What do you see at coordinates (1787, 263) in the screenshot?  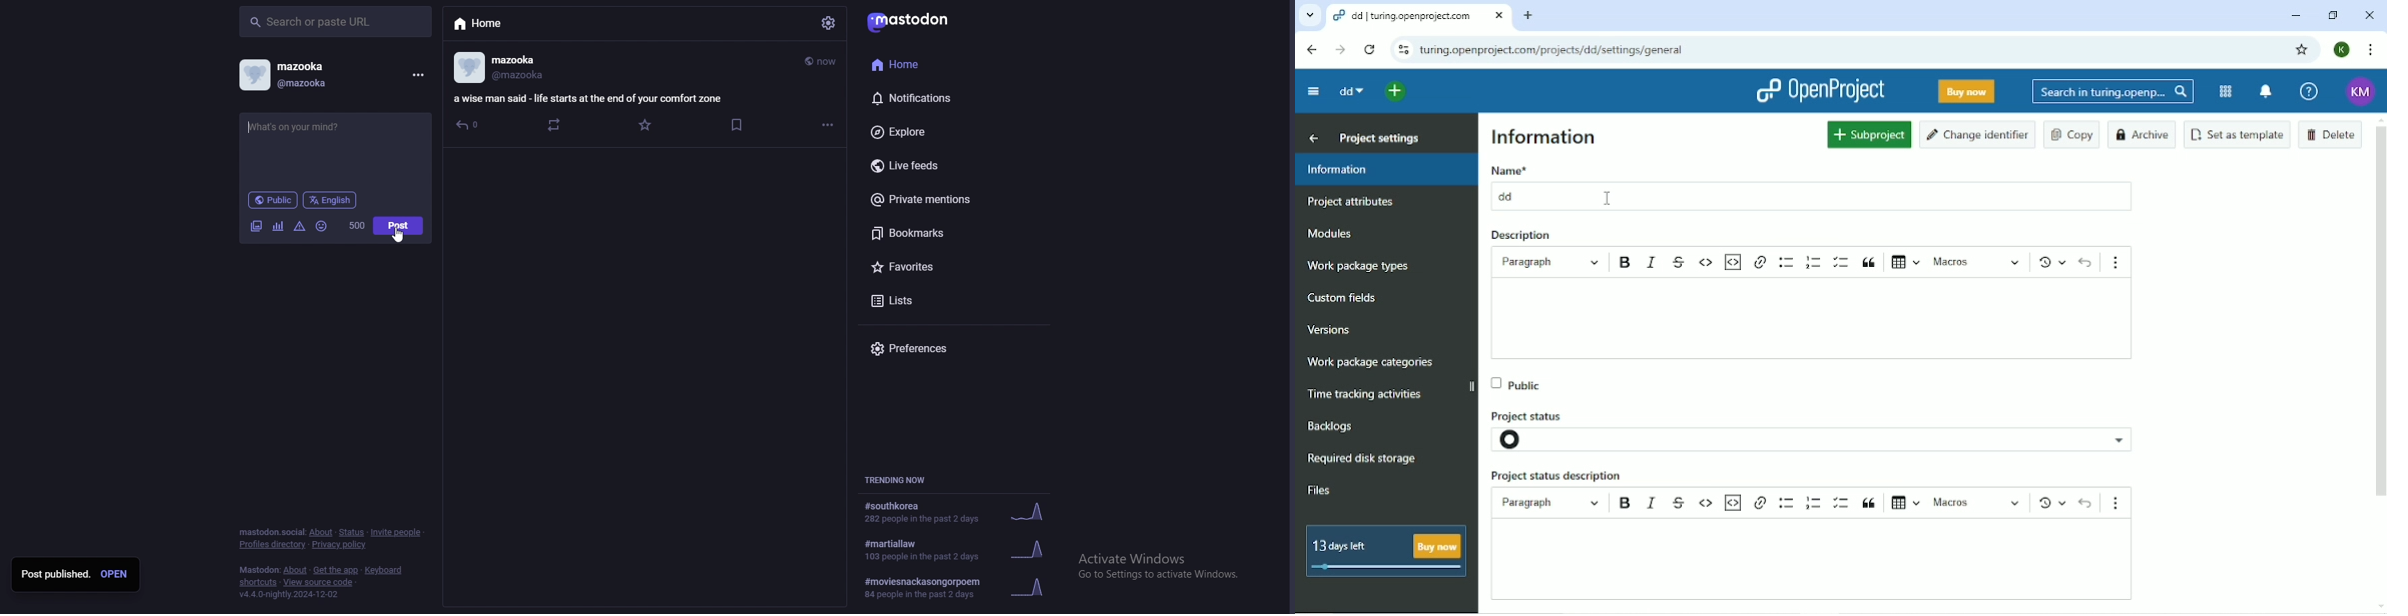 I see `Bulleted list` at bounding box center [1787, 263].